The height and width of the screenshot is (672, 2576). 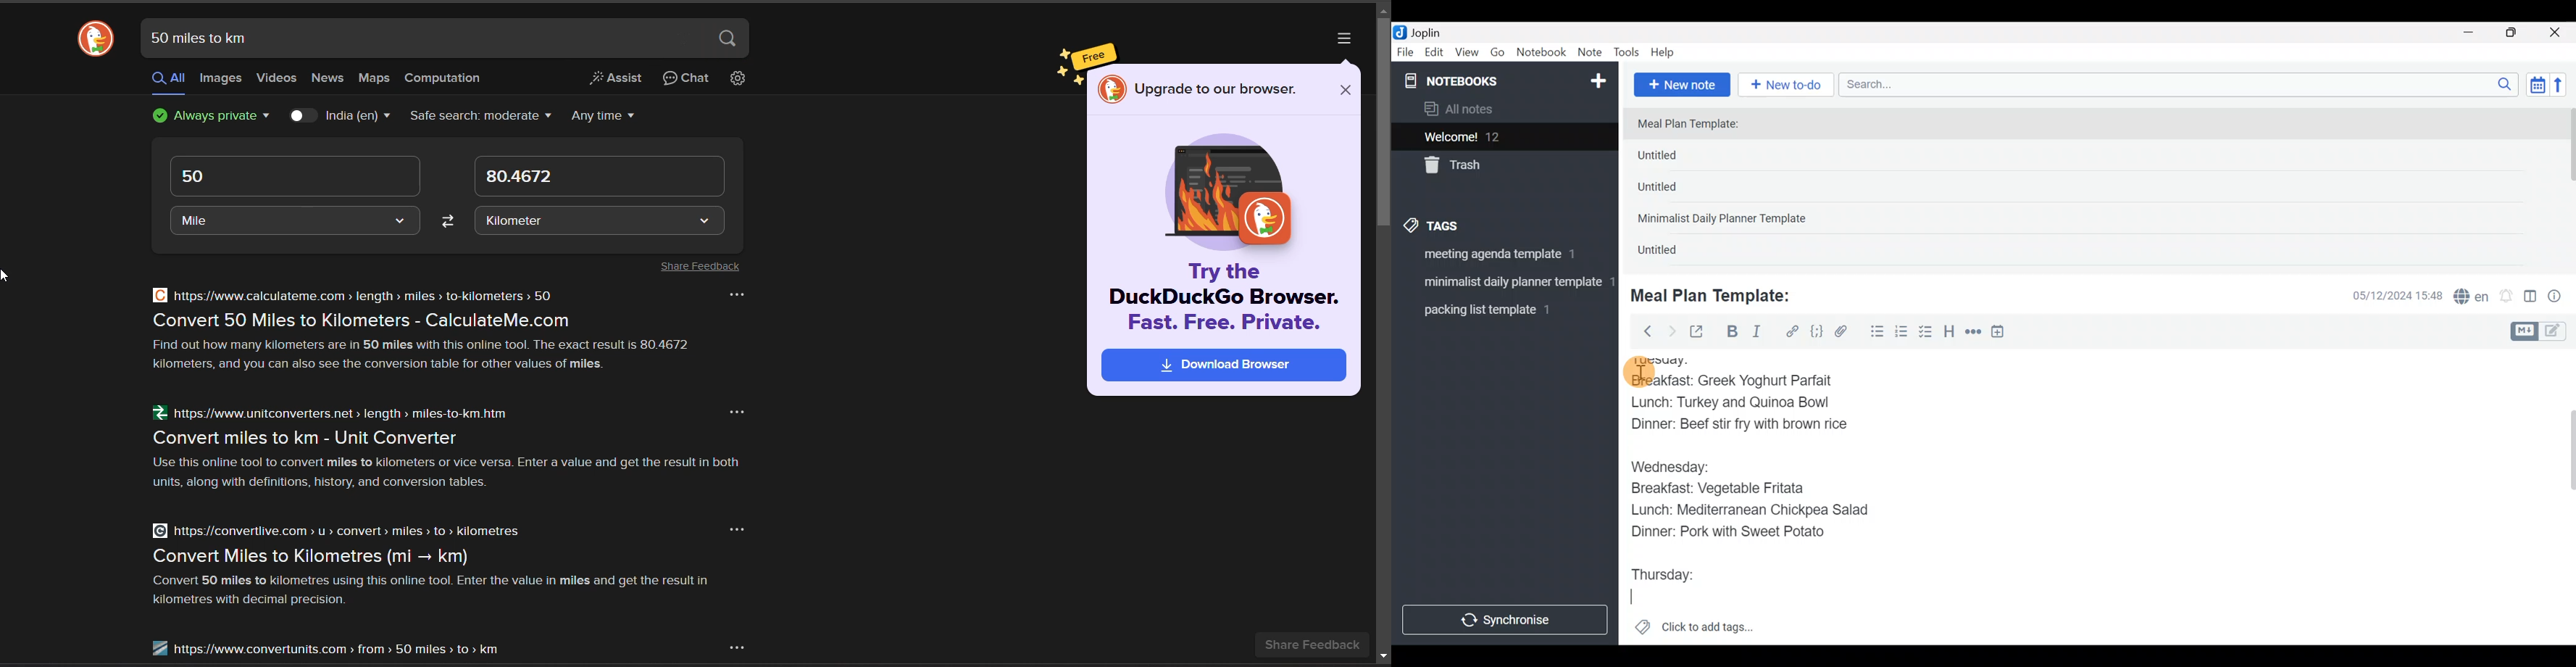 I want to click on Bulleted list, so click(x=1875, y=332).